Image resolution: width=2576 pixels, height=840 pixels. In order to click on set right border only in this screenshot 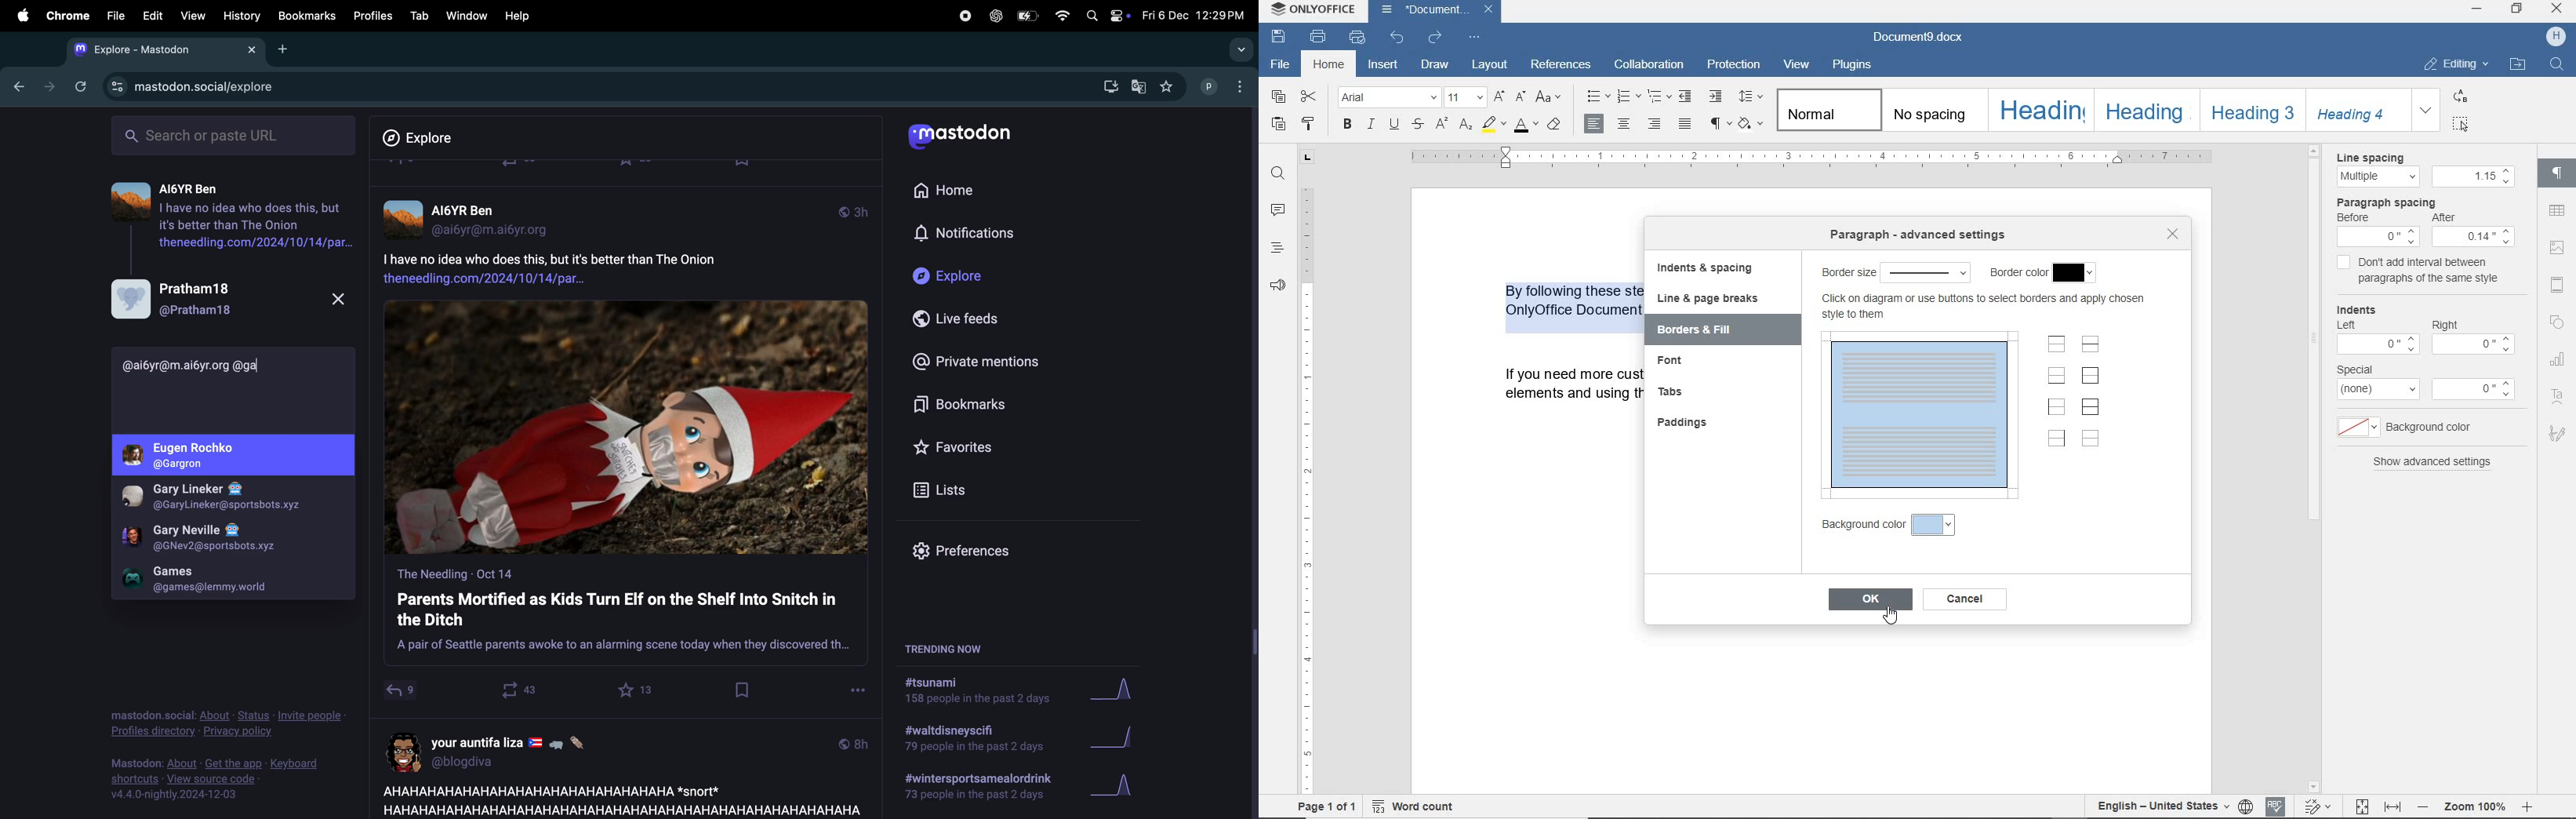, I will do `click(2055, 439)`.